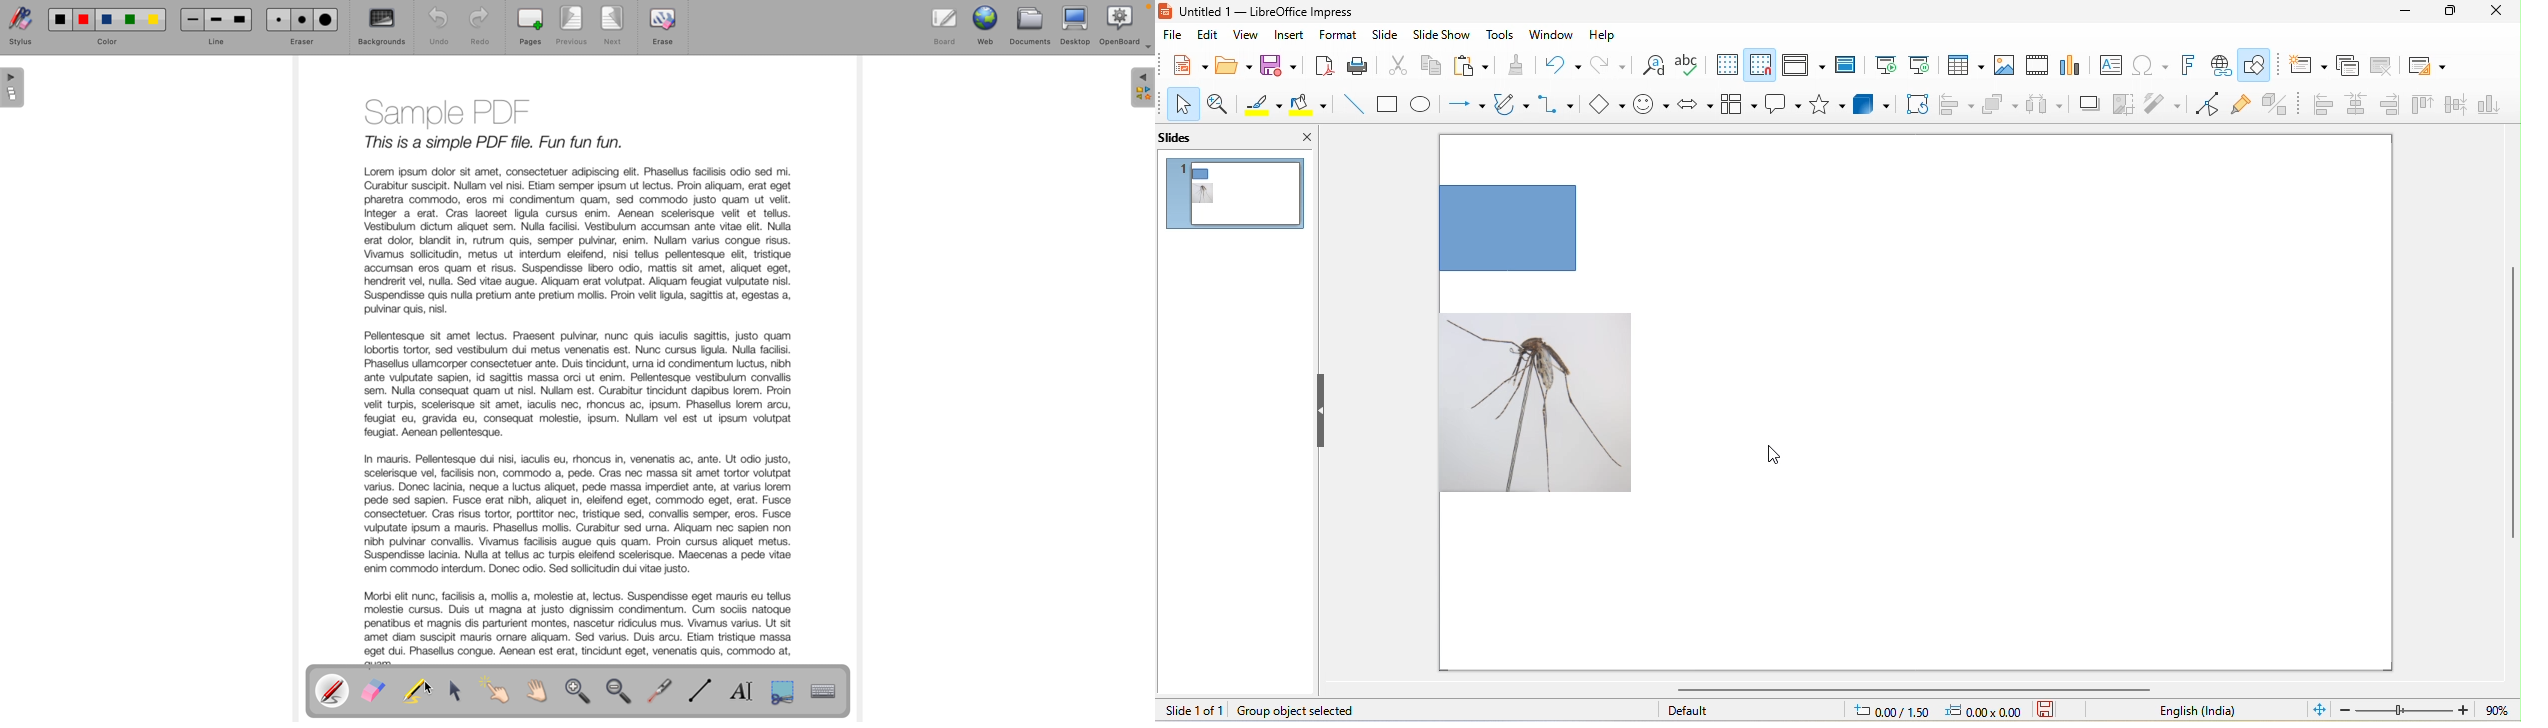 Image resolution: width=2548 pixels, height=728 pixels. What do you see at coordinates (1180, 104) in the screenshot?
I see `select` at bounding box center [1180, 104].